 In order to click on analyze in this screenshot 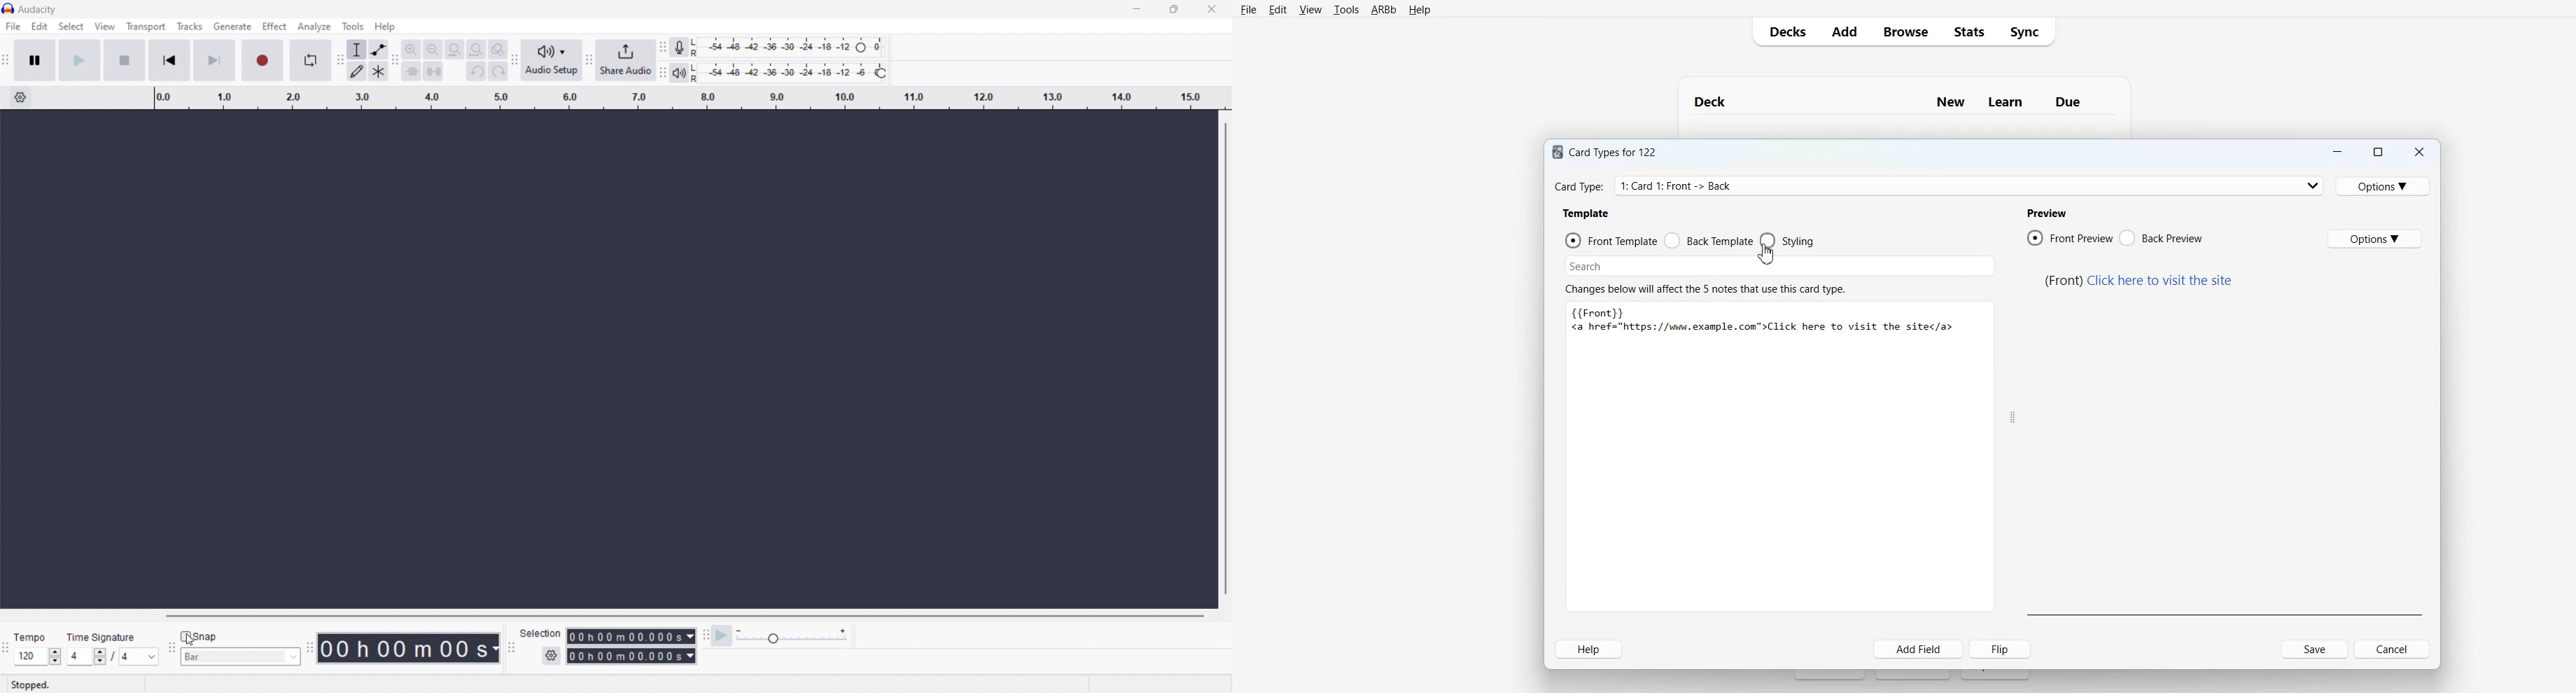, I will do `click(315, 27)`.